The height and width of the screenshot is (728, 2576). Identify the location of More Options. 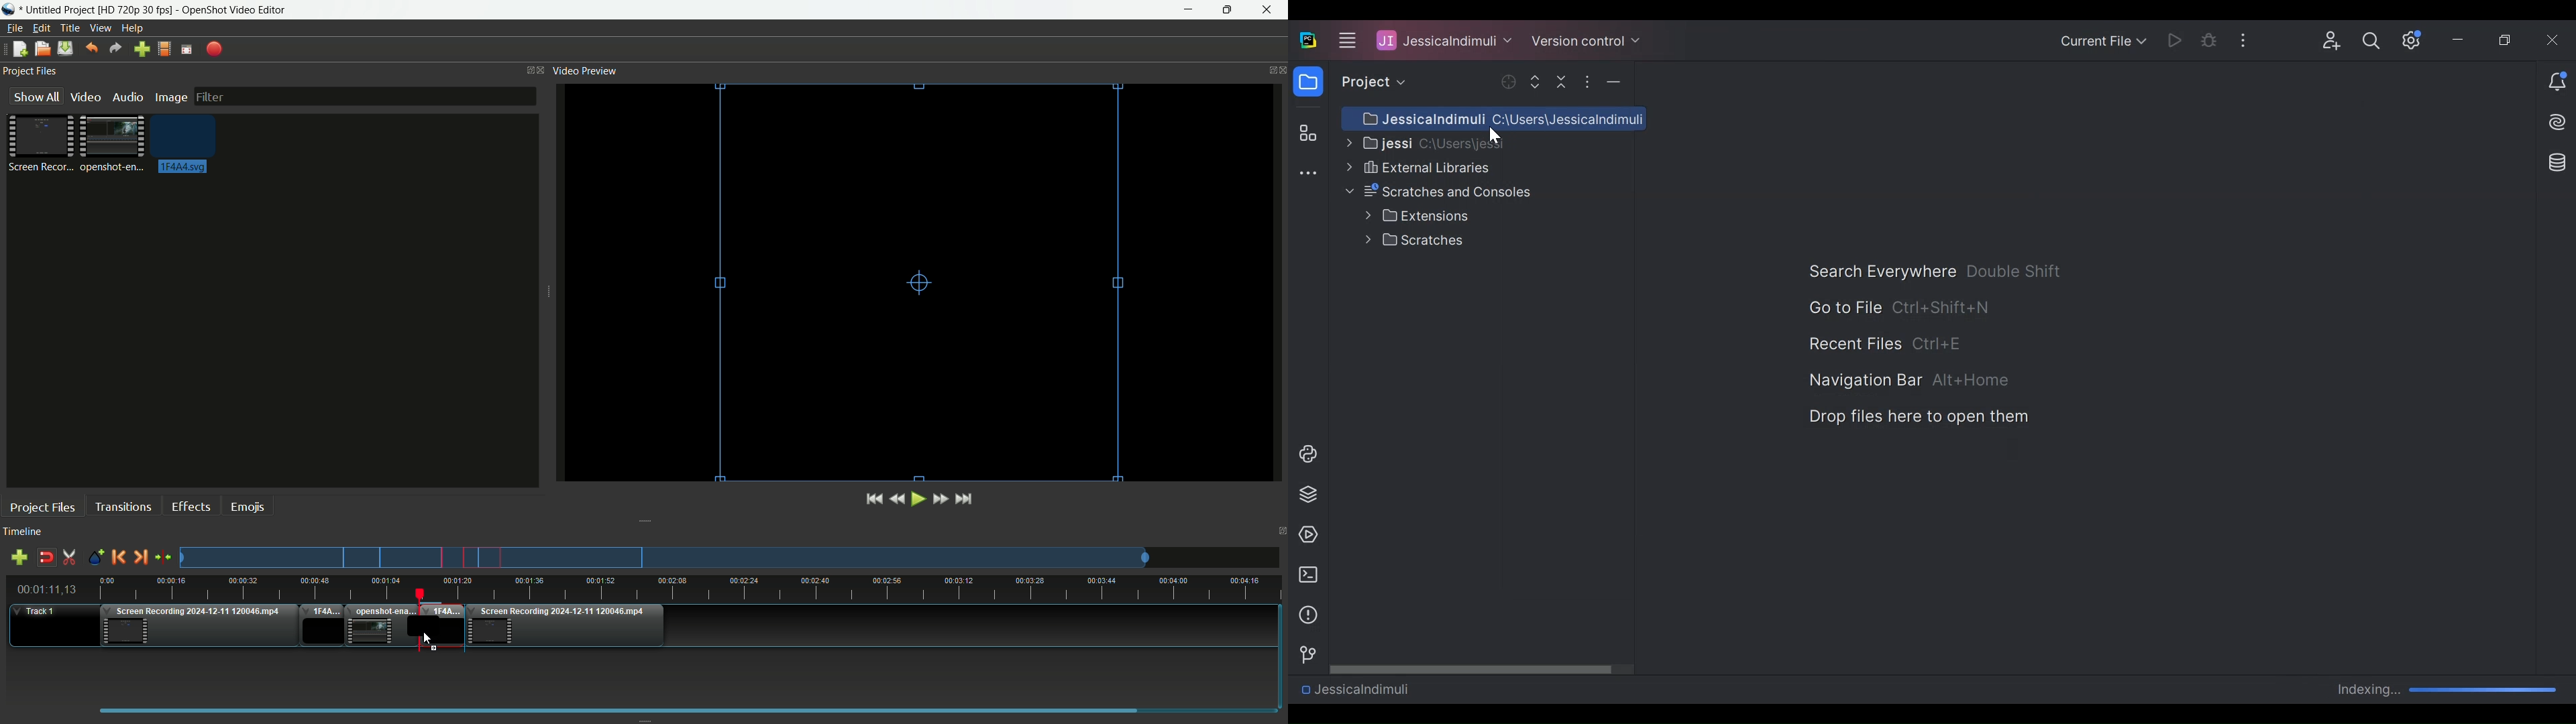
(2247, 39).